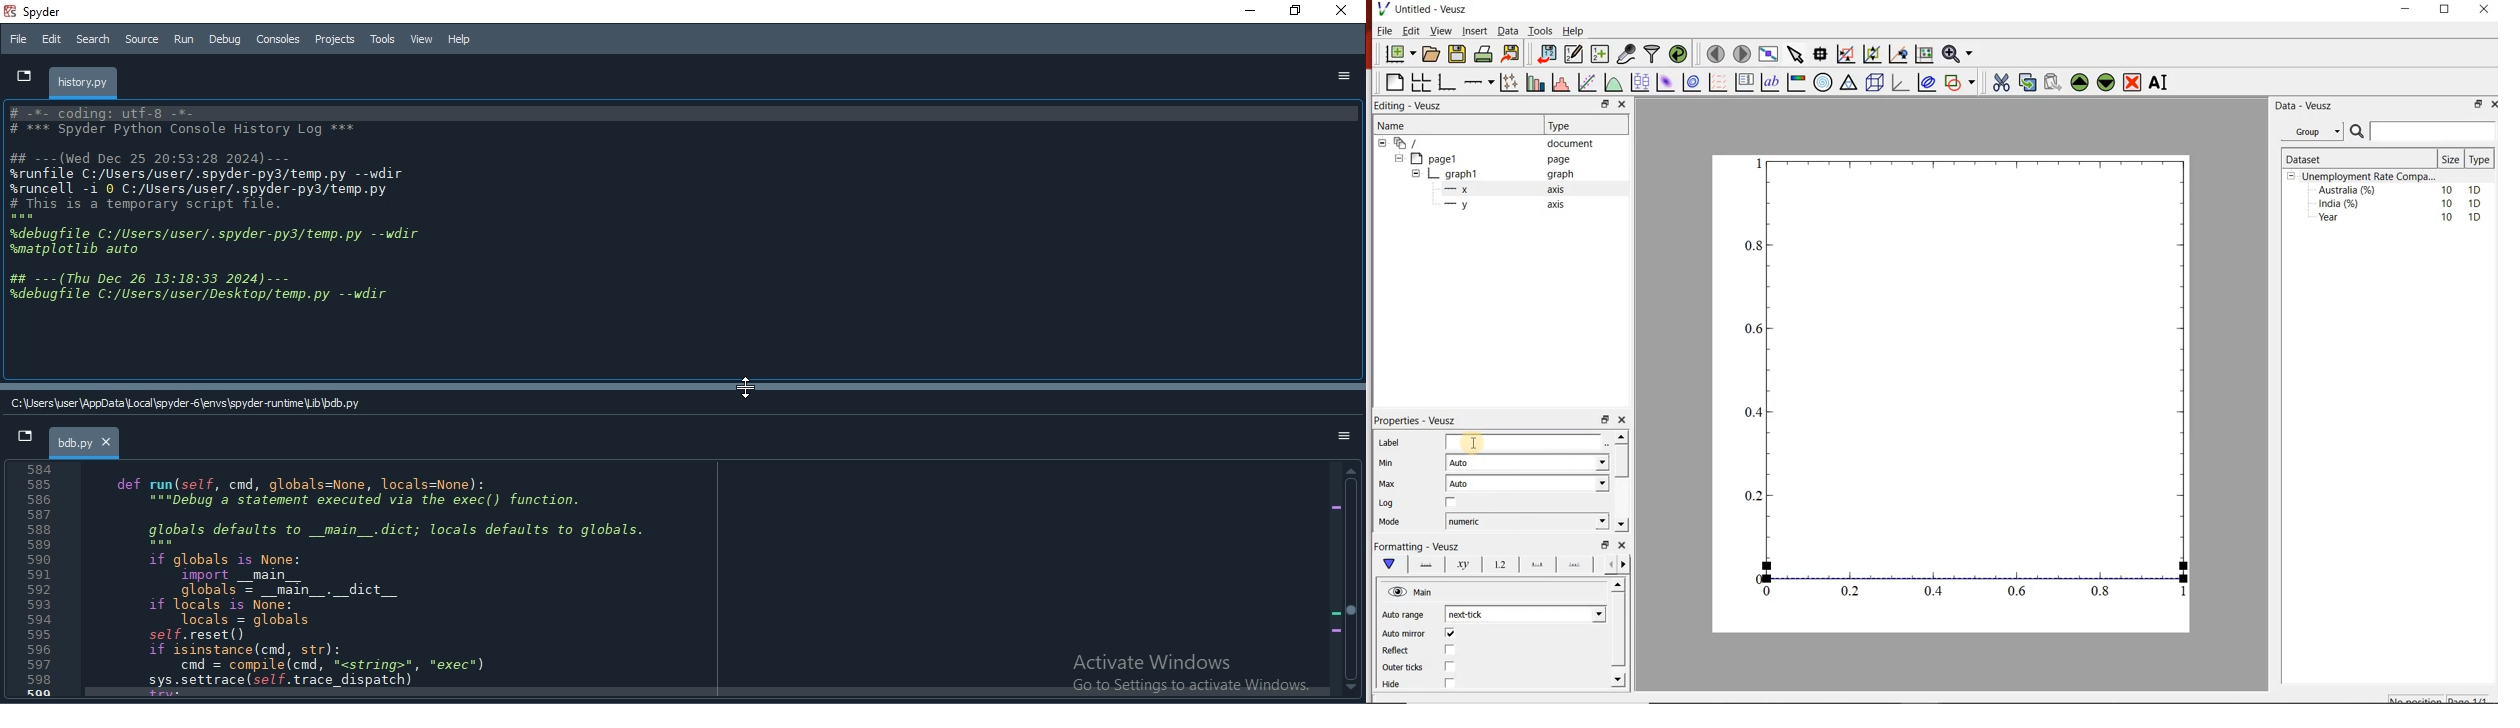 The height and width of the screenshot is (728, 2520). I want to click on spyder, so click(50, 11).